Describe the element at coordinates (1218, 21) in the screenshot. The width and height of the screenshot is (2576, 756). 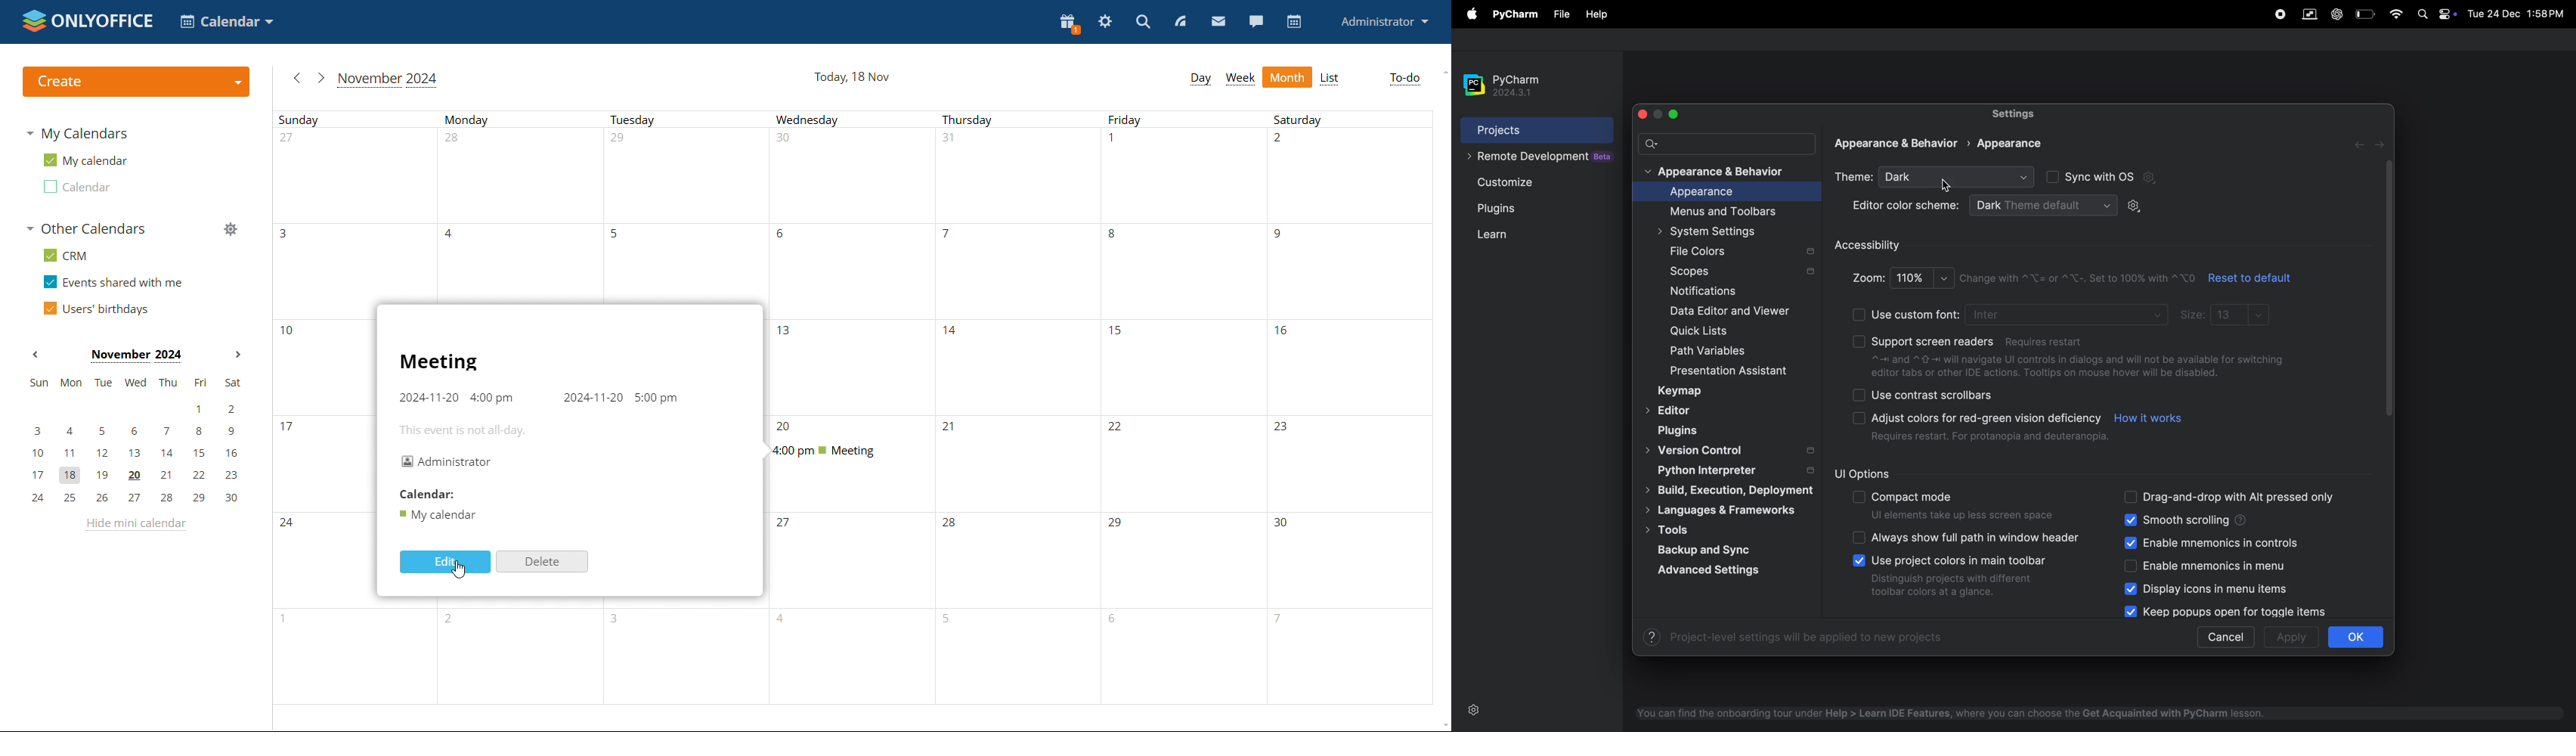
I see `mail` at that location.